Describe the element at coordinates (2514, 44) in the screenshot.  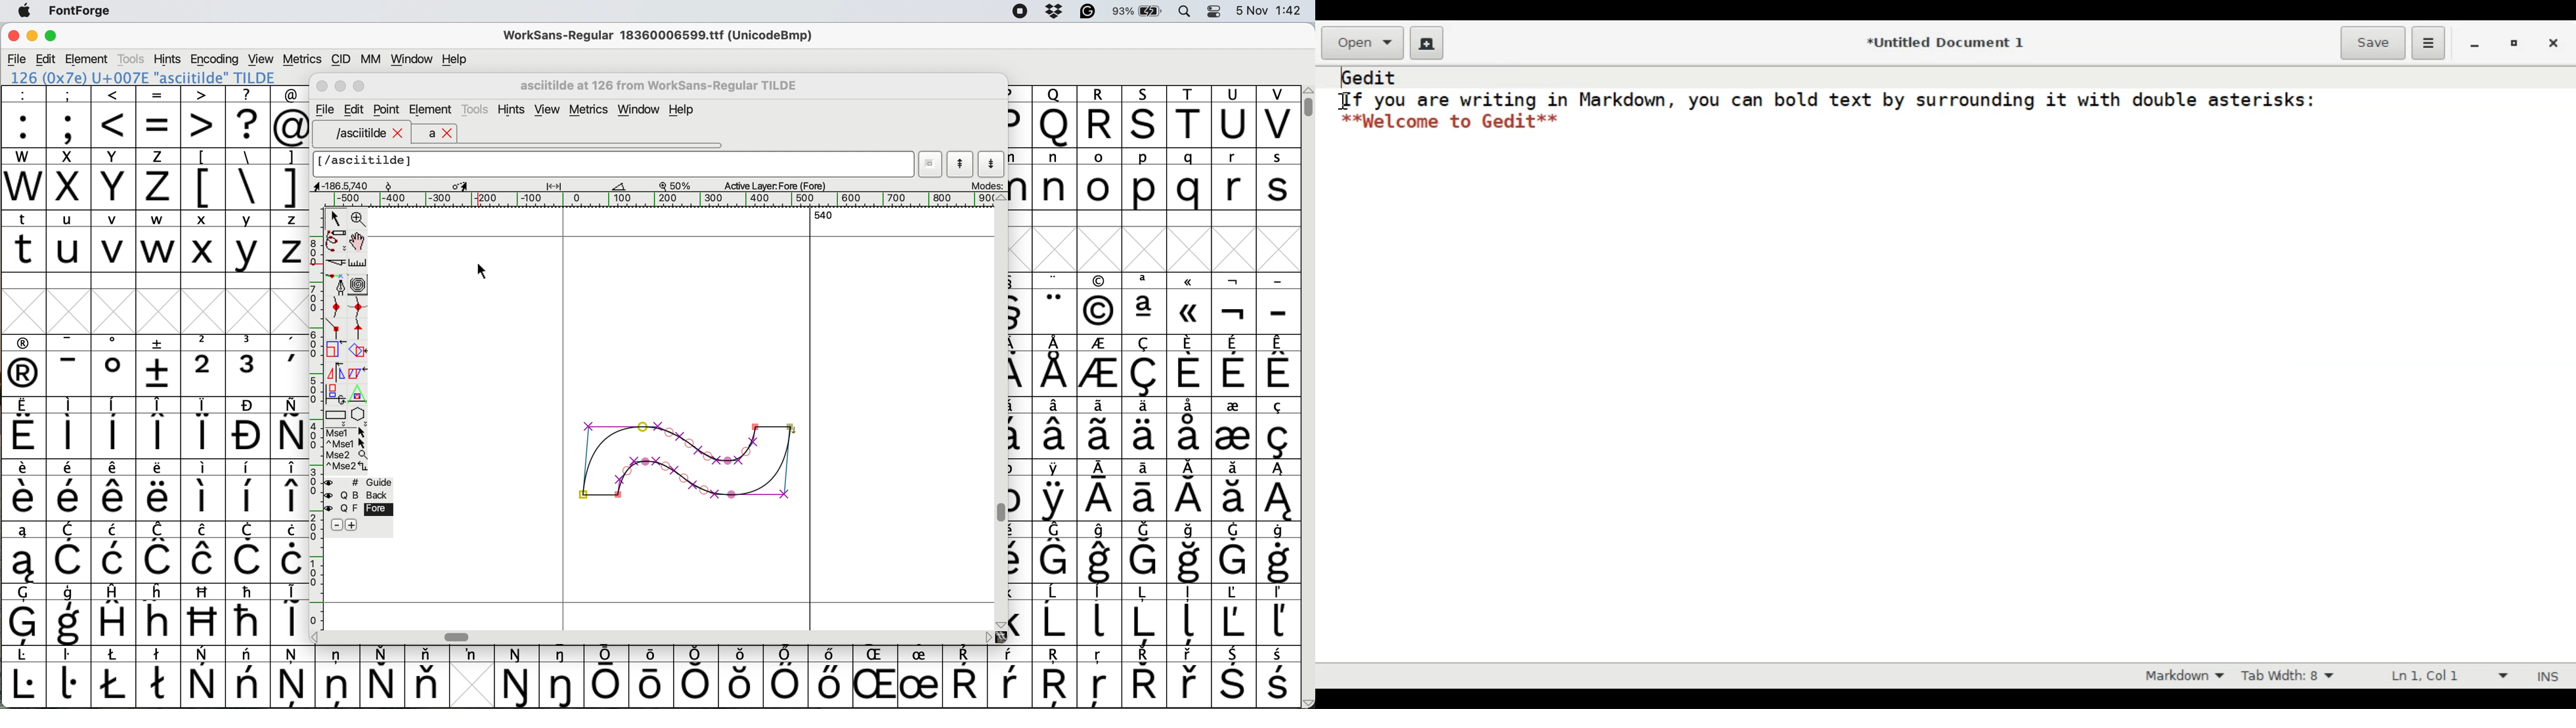
I see `Restore` at that location.